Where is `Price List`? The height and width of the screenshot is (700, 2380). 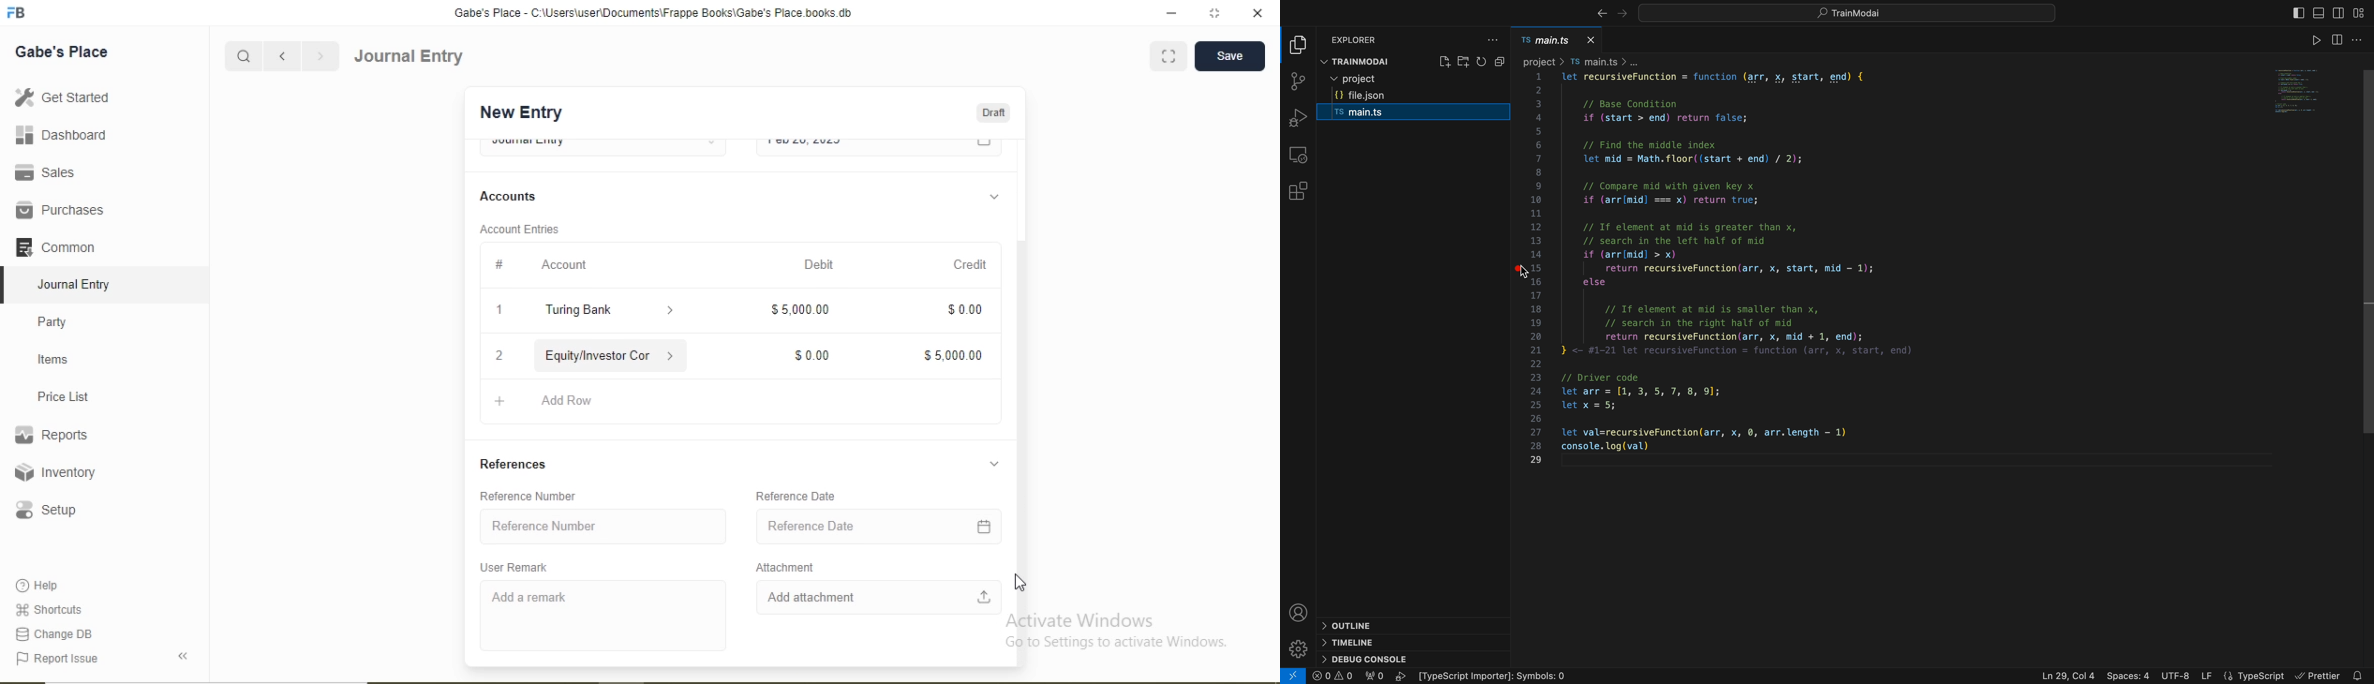
Price List is located at coordinates (62, 397).